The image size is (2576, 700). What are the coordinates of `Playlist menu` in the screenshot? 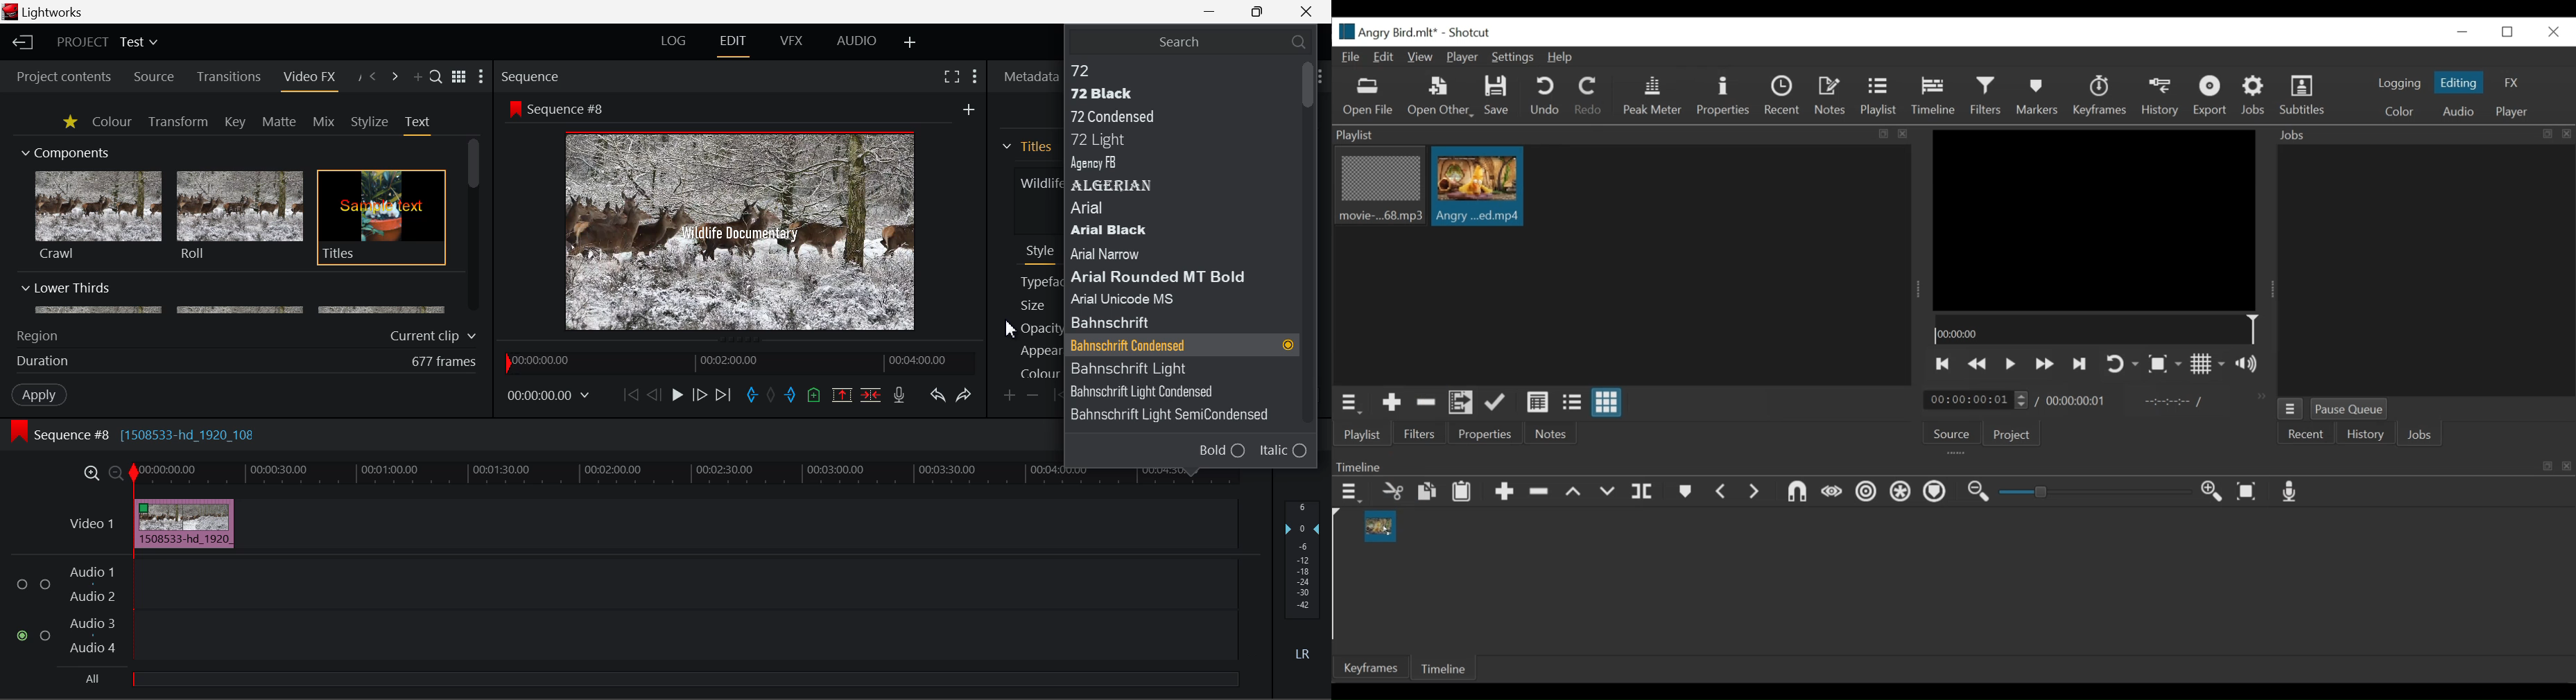 It's located at (1351, 404).